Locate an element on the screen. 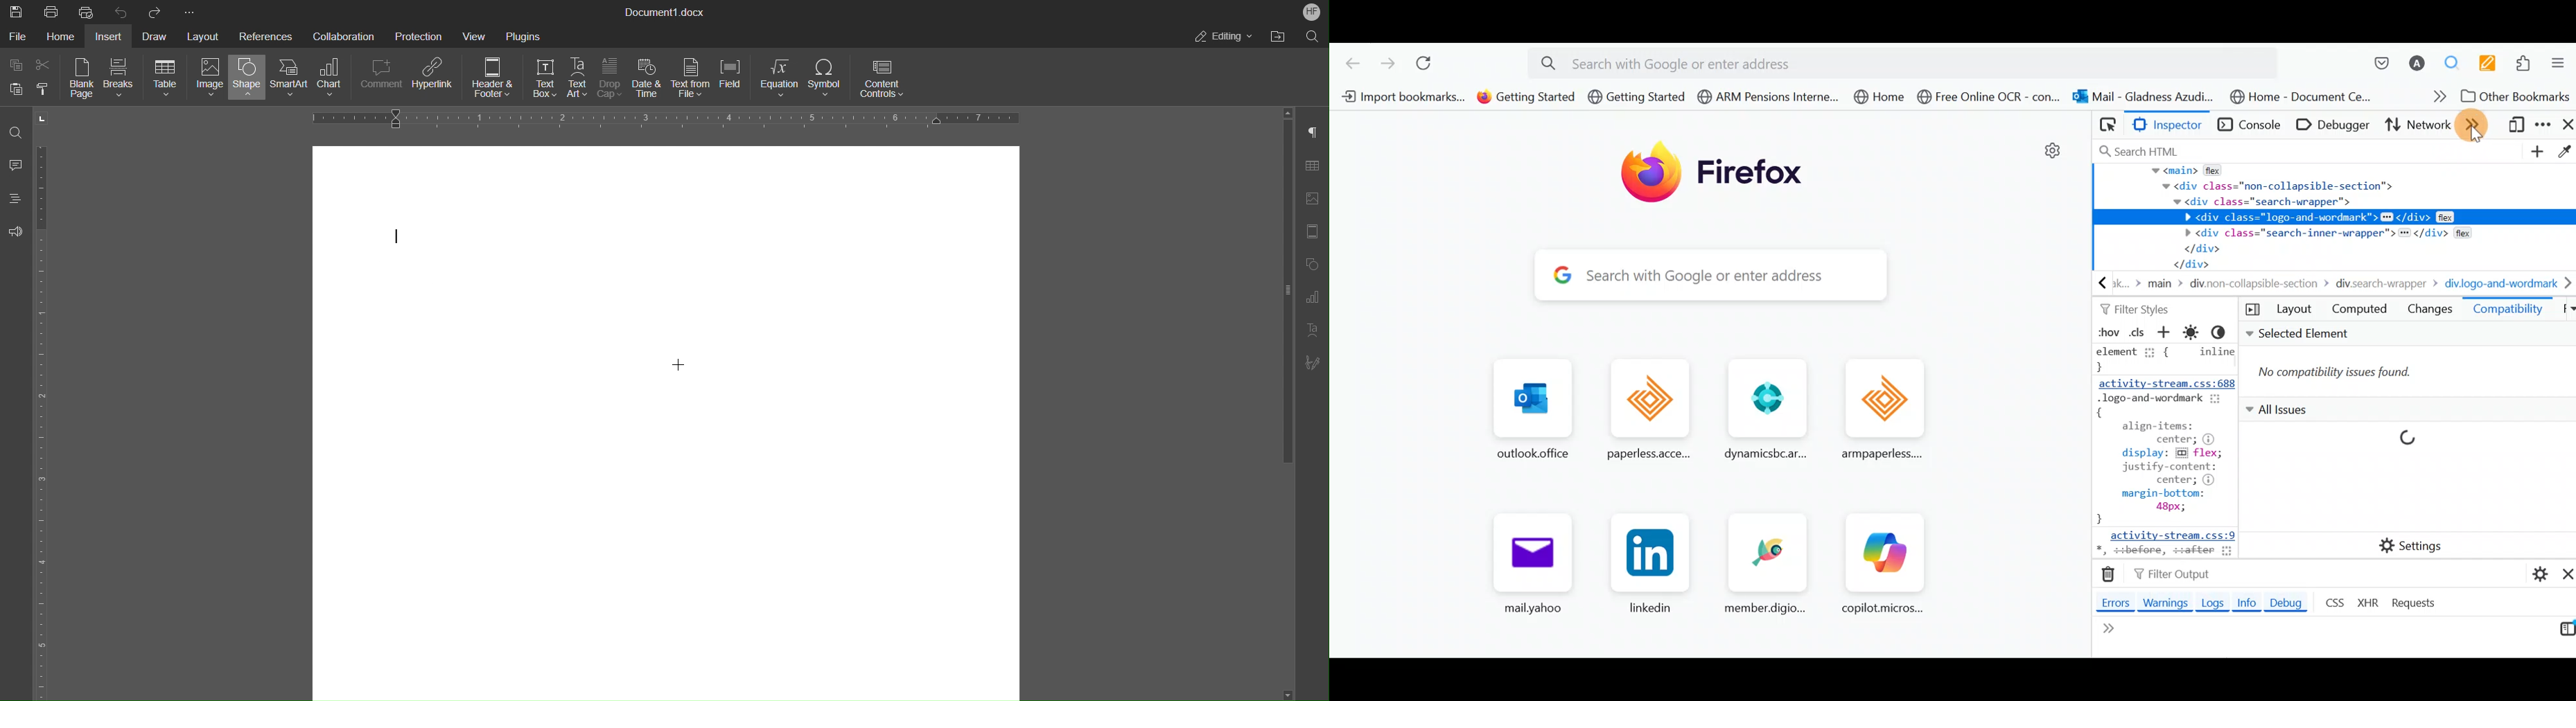  Redo is located at coordinates (156, 11).